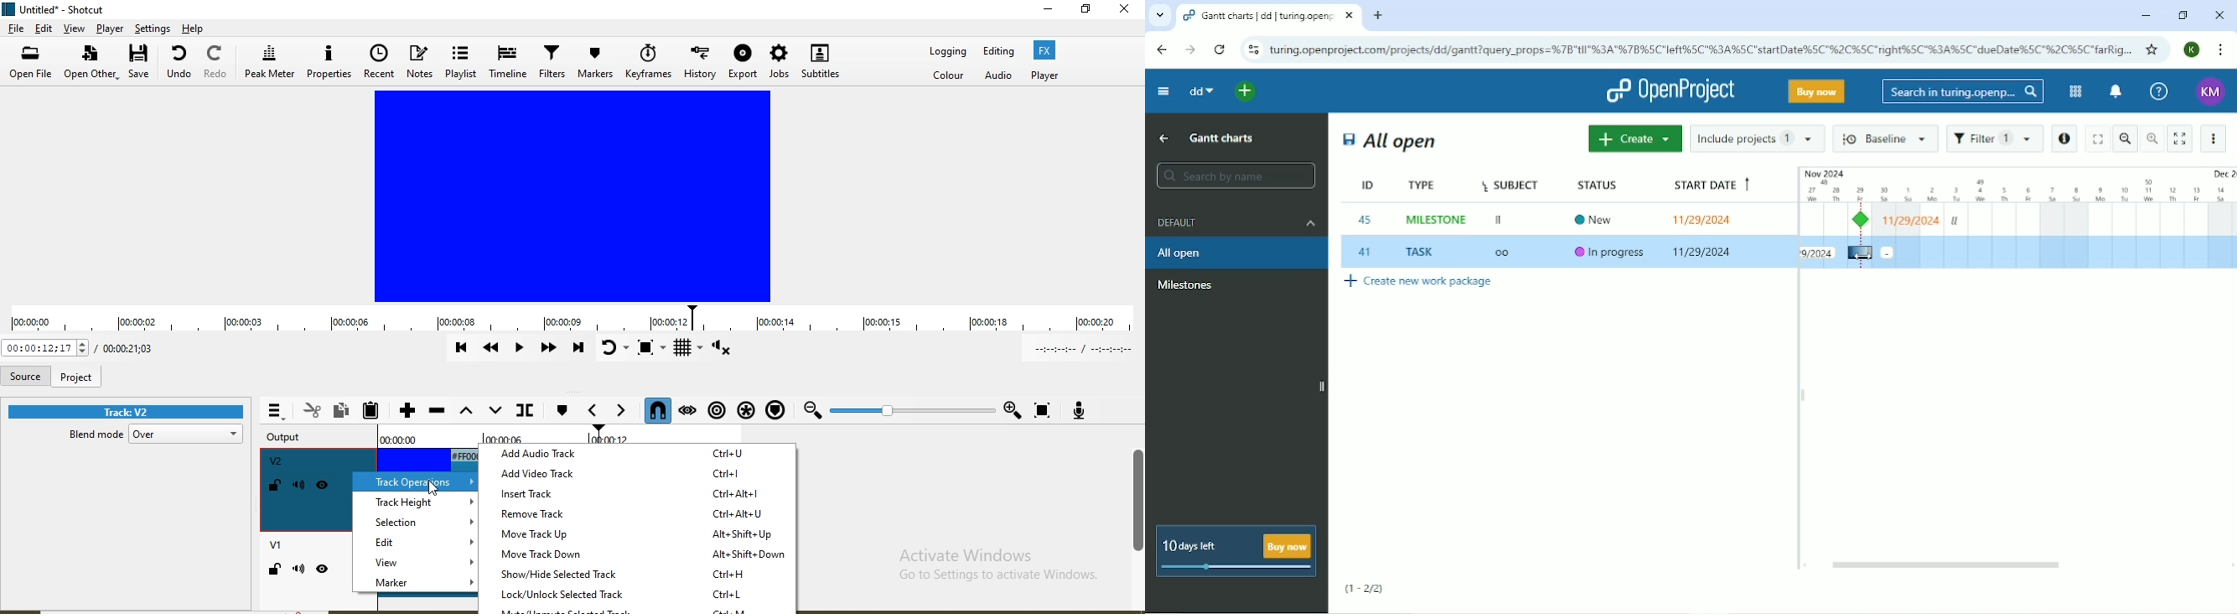 The height and width of the screenshot is (616, 2240). Describe the element at coordinates (565, 411) in the screenshot. I see `create/edit marker` at that location.